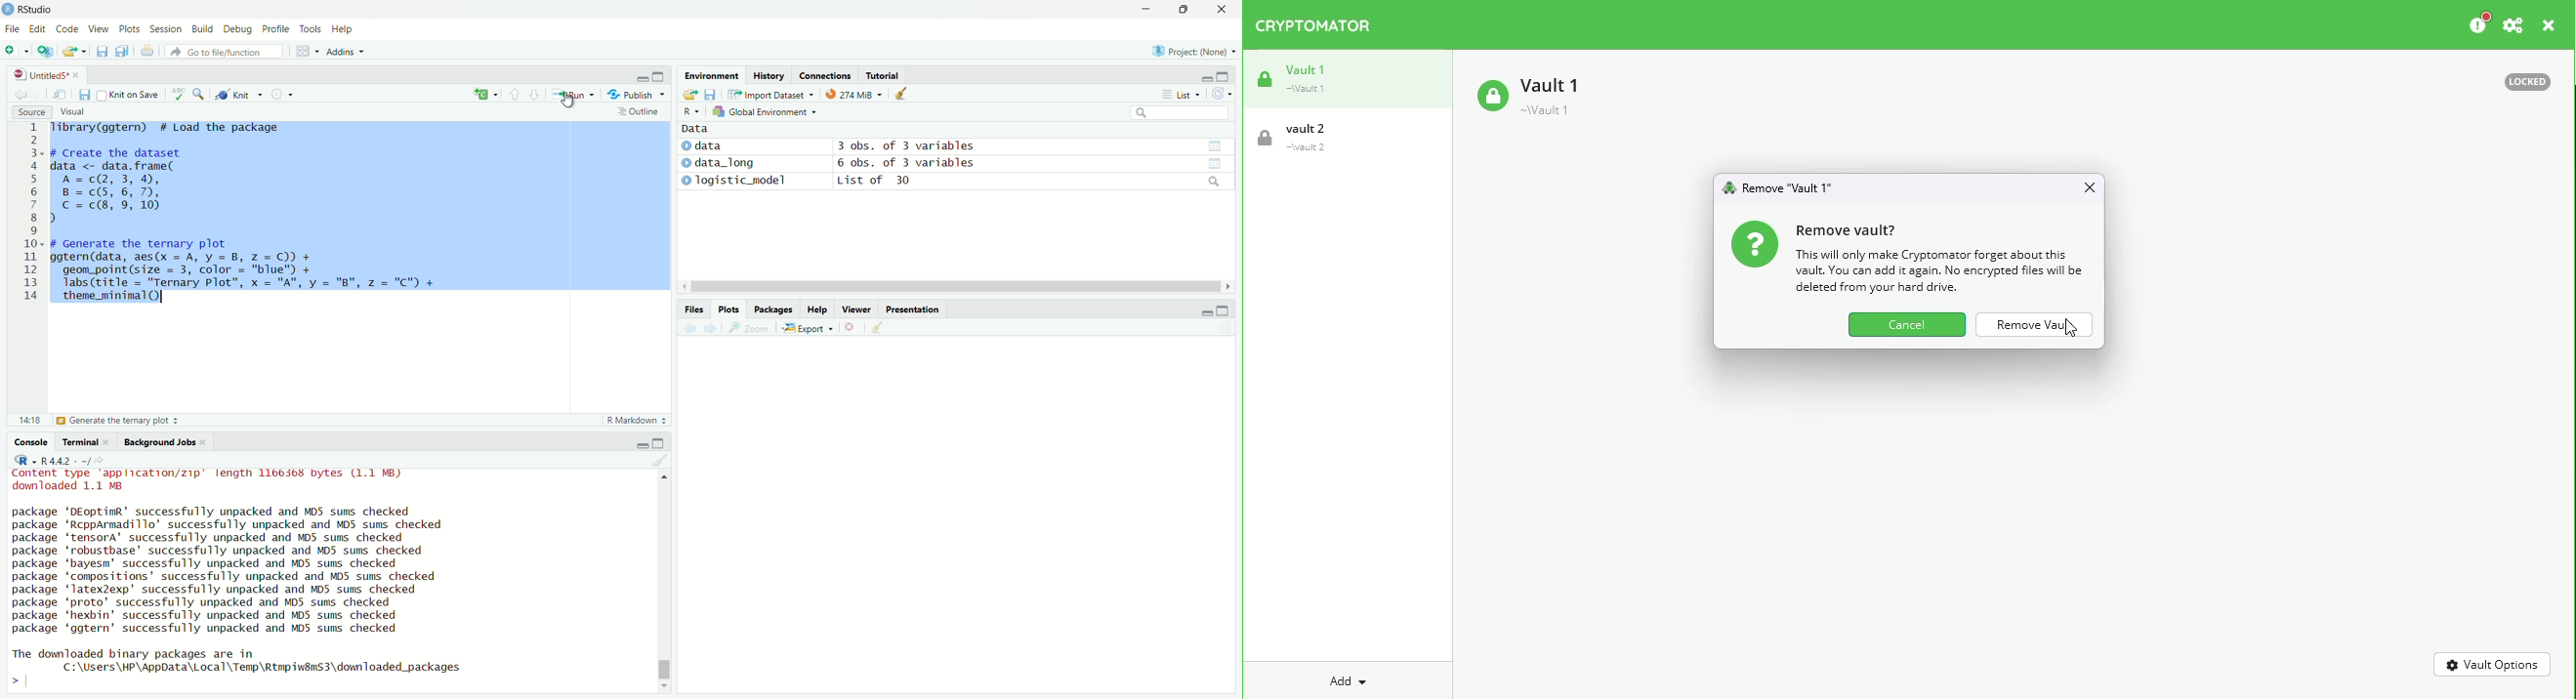 The height and width of the screenshot is (700, 2576). What do you see at coordinates (707, 78) in the screenshot?
I see `Environment` at bounding box center [707, 78].